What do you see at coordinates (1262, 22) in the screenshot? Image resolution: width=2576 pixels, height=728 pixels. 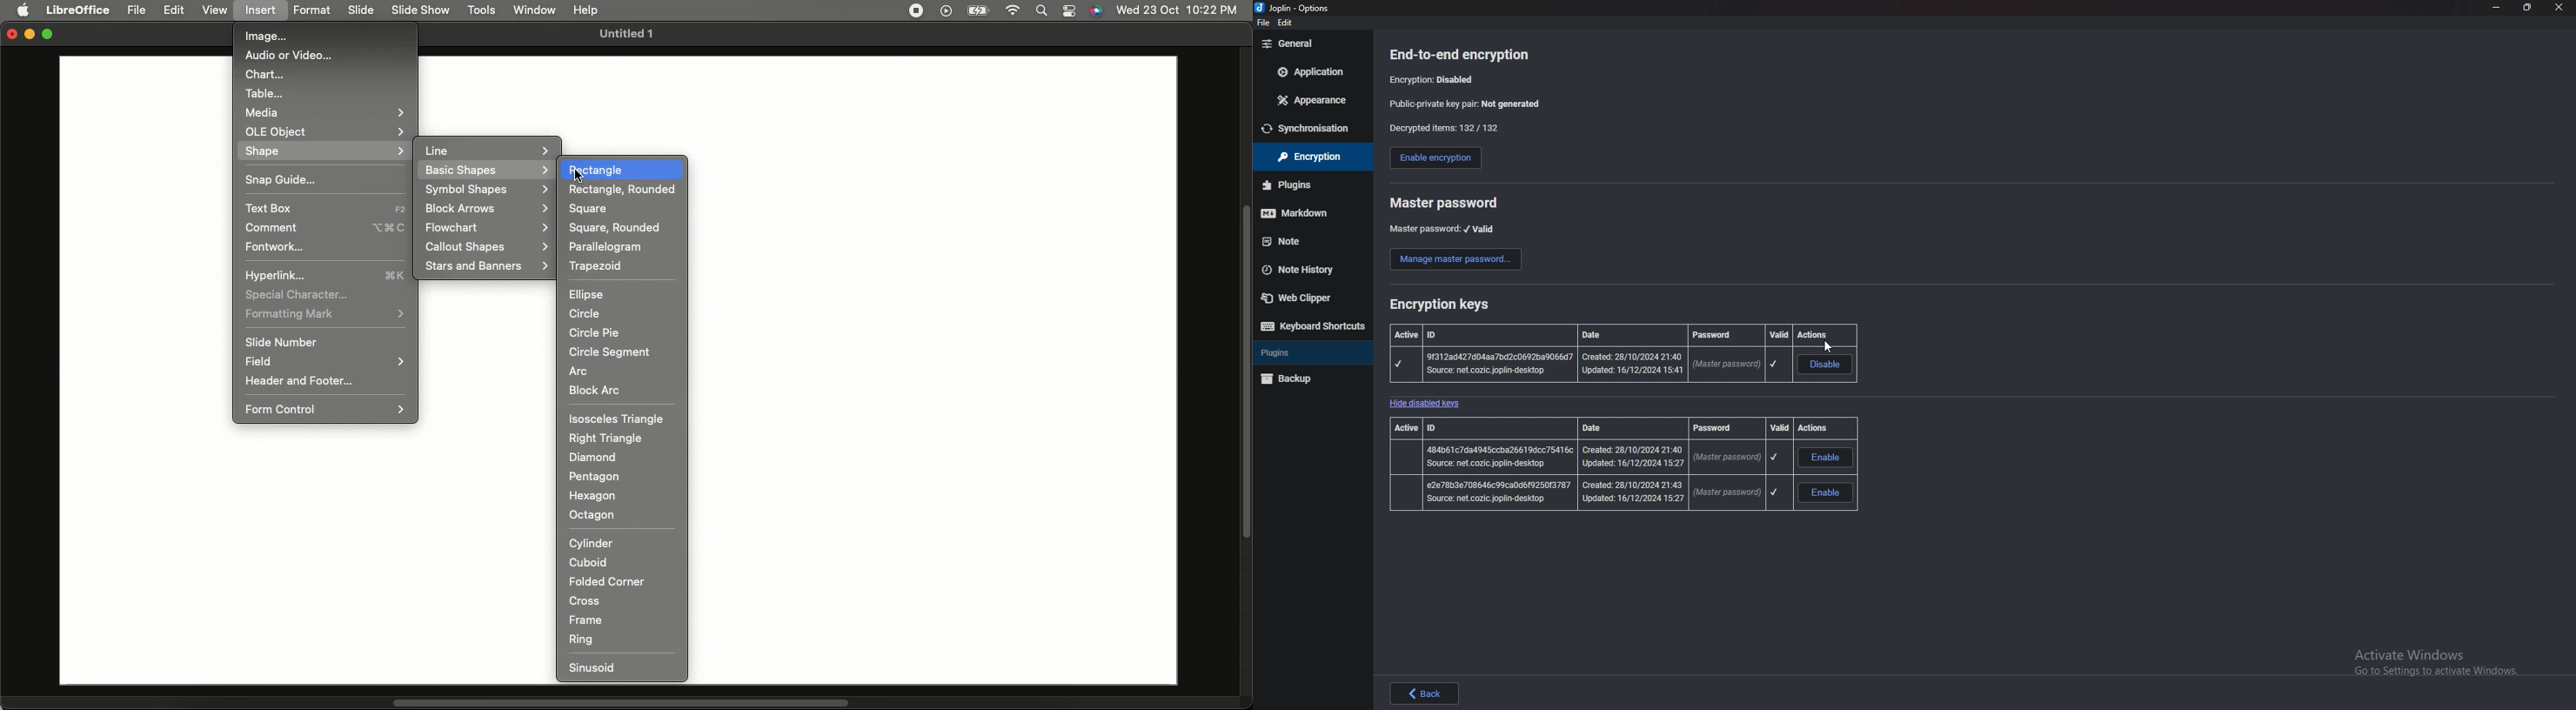 I see `file` at bounding box center [1262, 22].